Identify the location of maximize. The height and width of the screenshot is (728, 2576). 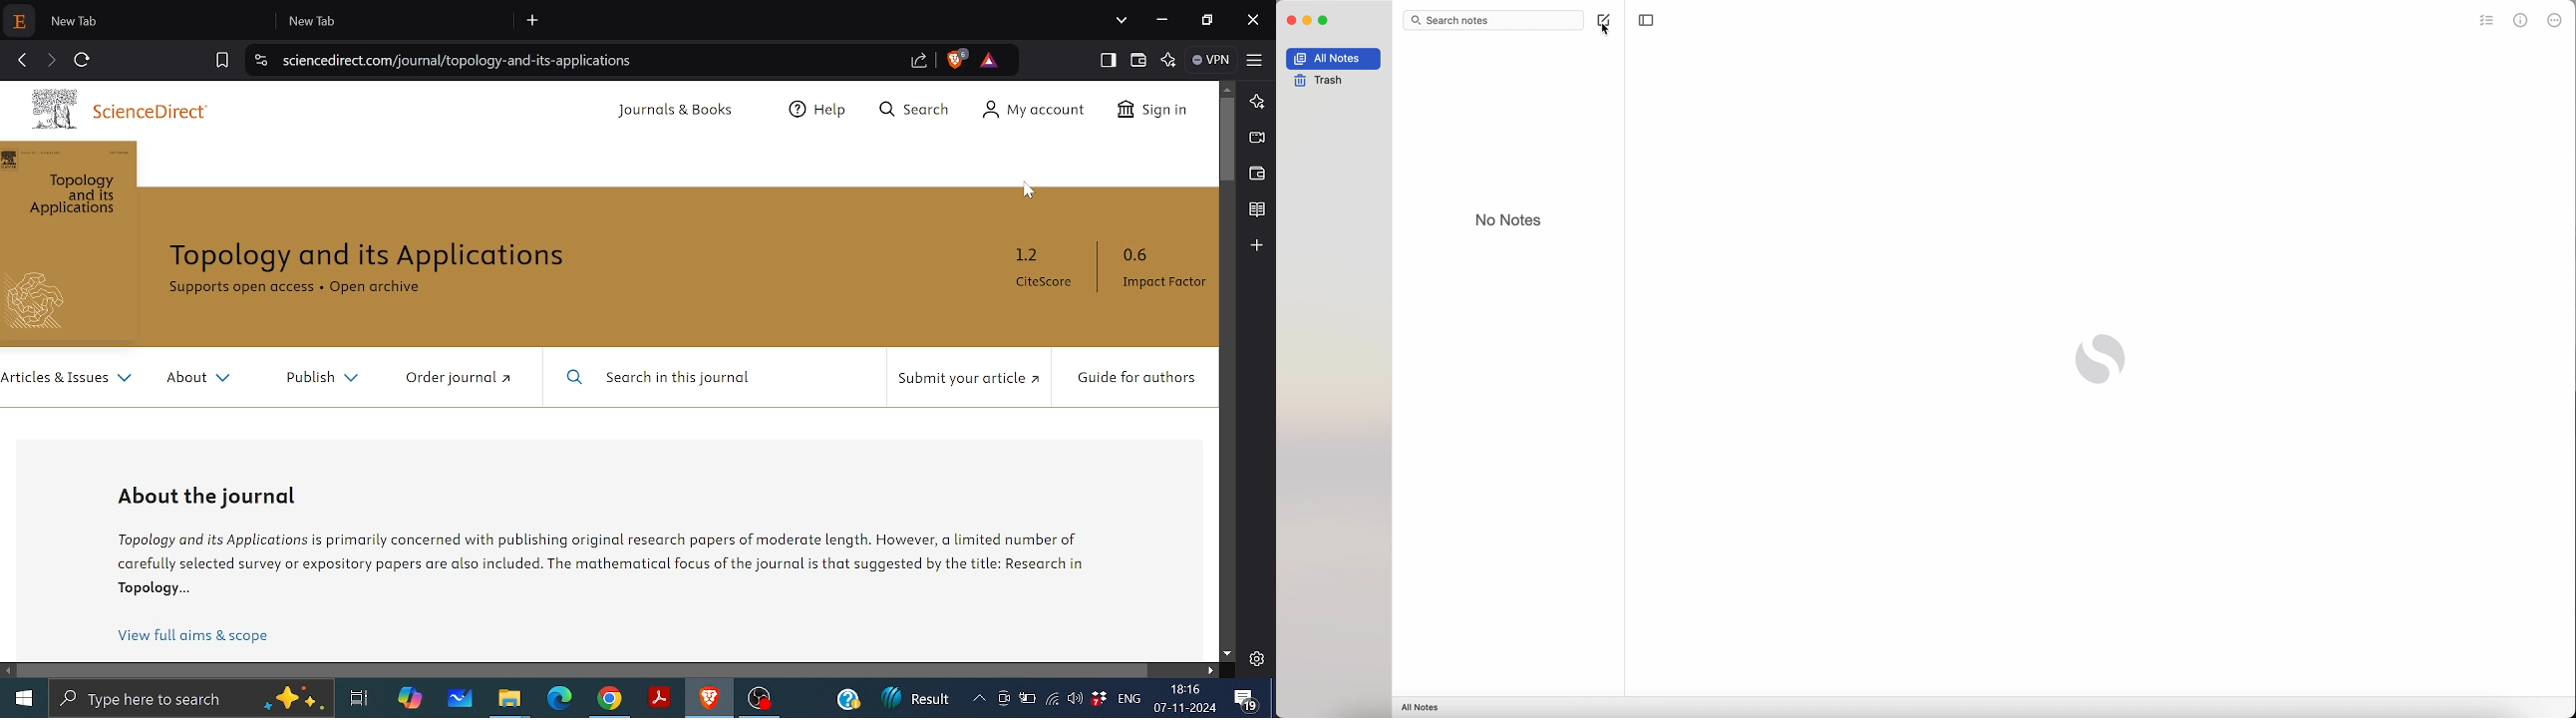
(1324, 22).